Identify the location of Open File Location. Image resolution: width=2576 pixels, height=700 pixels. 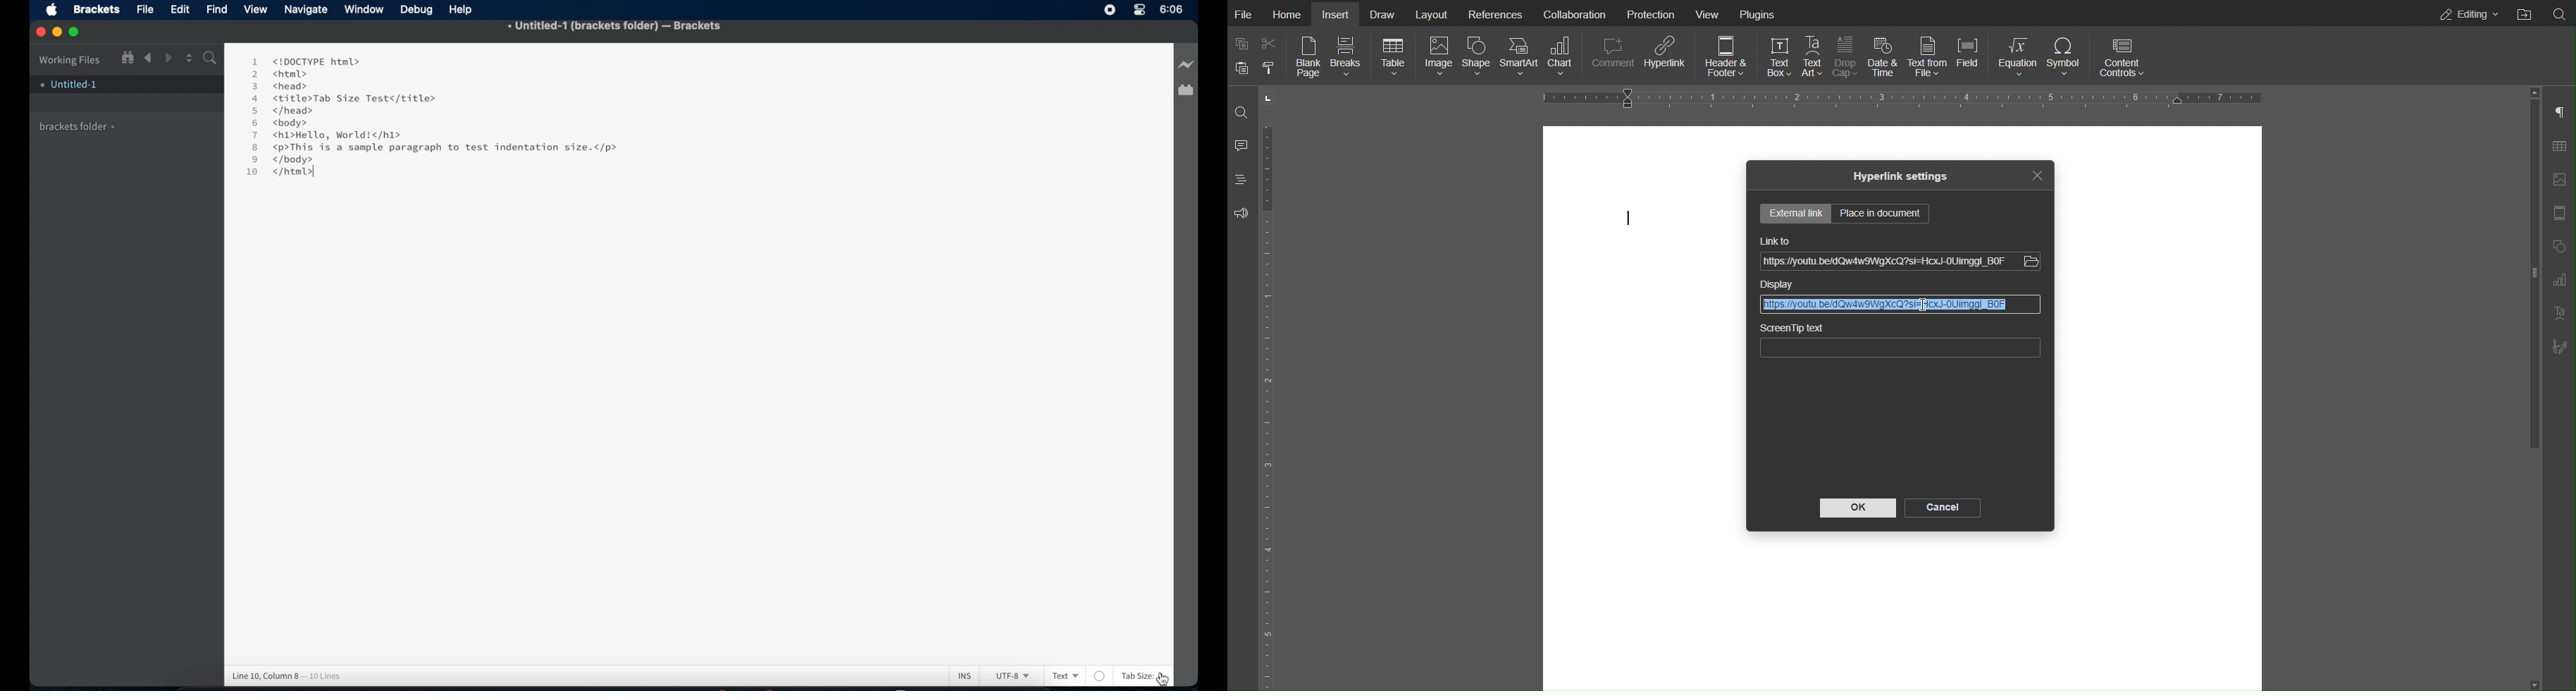
(2525, 13).